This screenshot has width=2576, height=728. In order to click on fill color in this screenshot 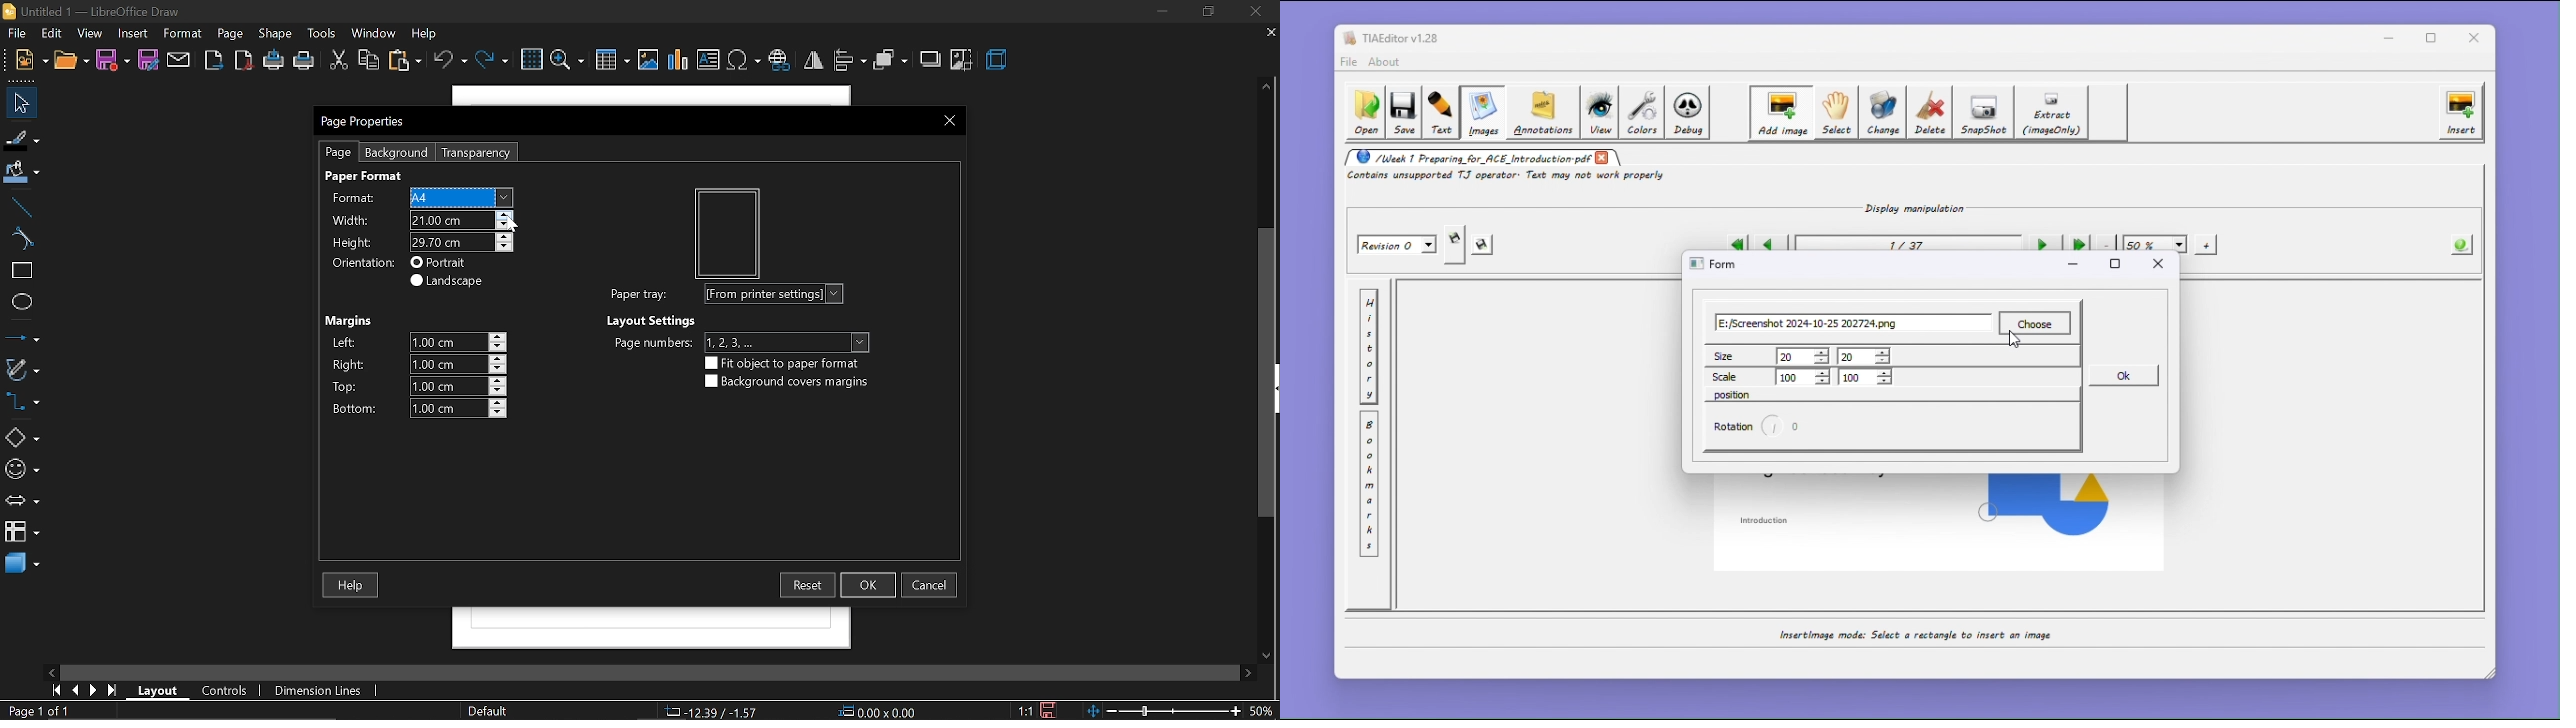, I will do `click(22, 171)`.